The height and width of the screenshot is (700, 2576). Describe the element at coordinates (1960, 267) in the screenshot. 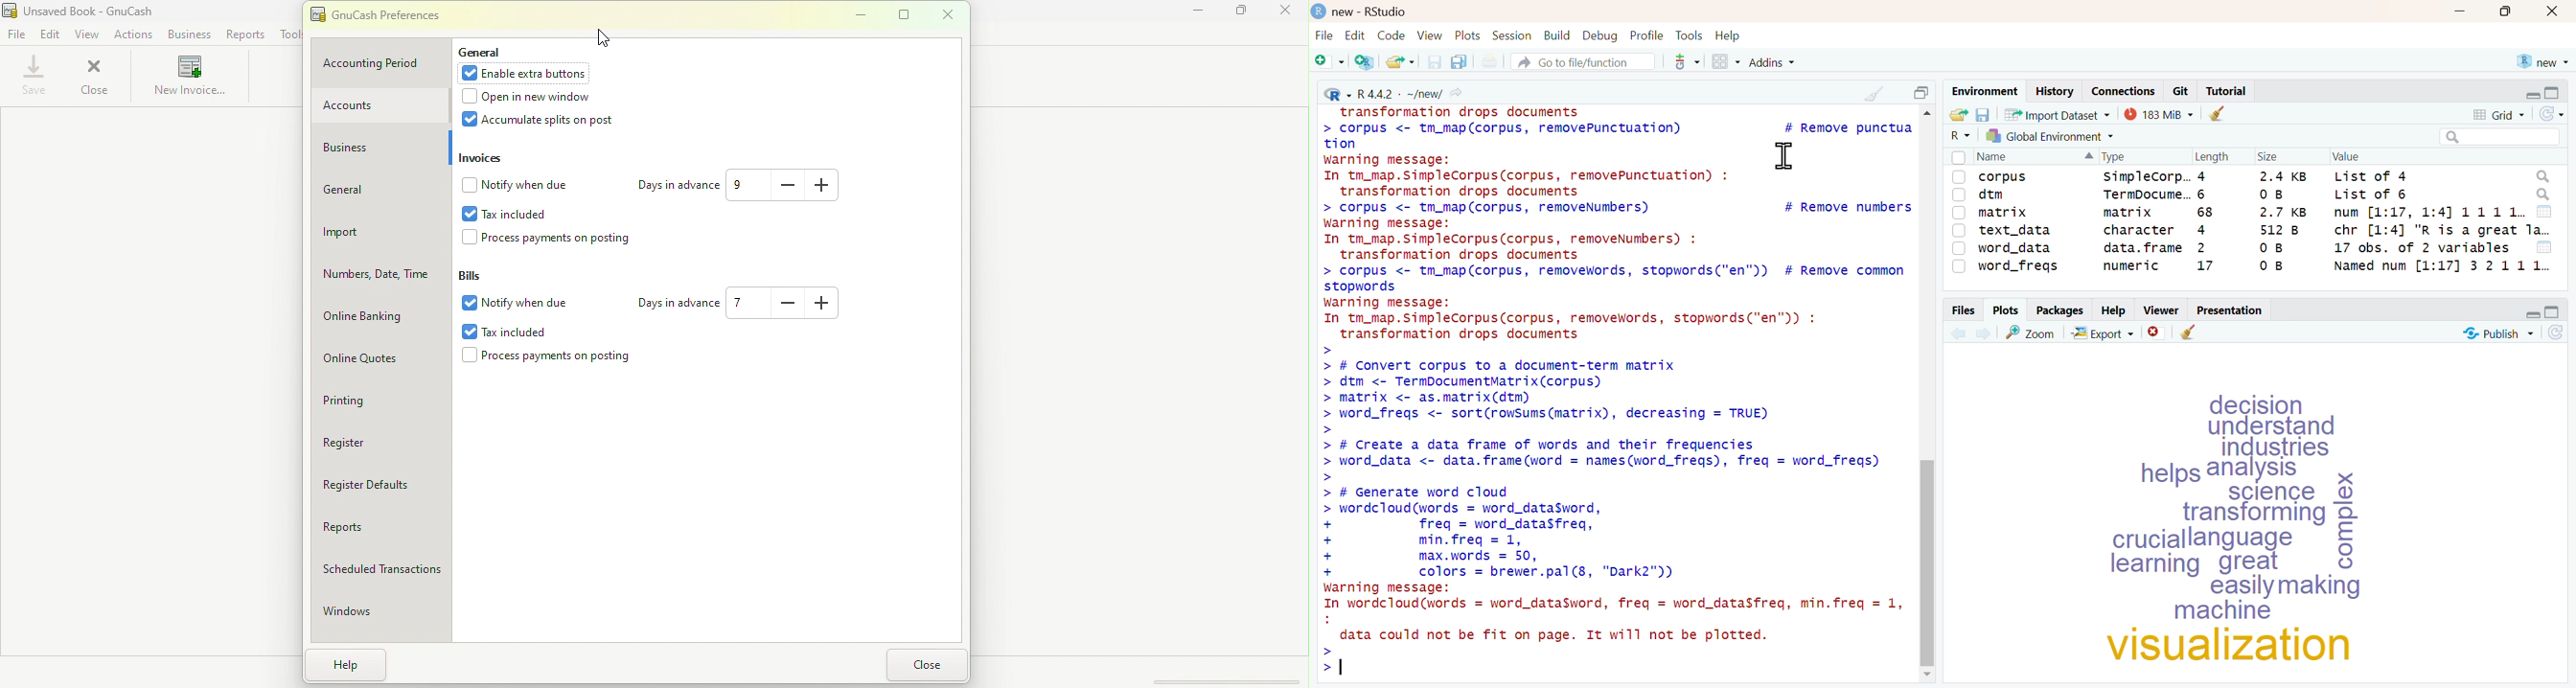

I see `Check box` at that location.